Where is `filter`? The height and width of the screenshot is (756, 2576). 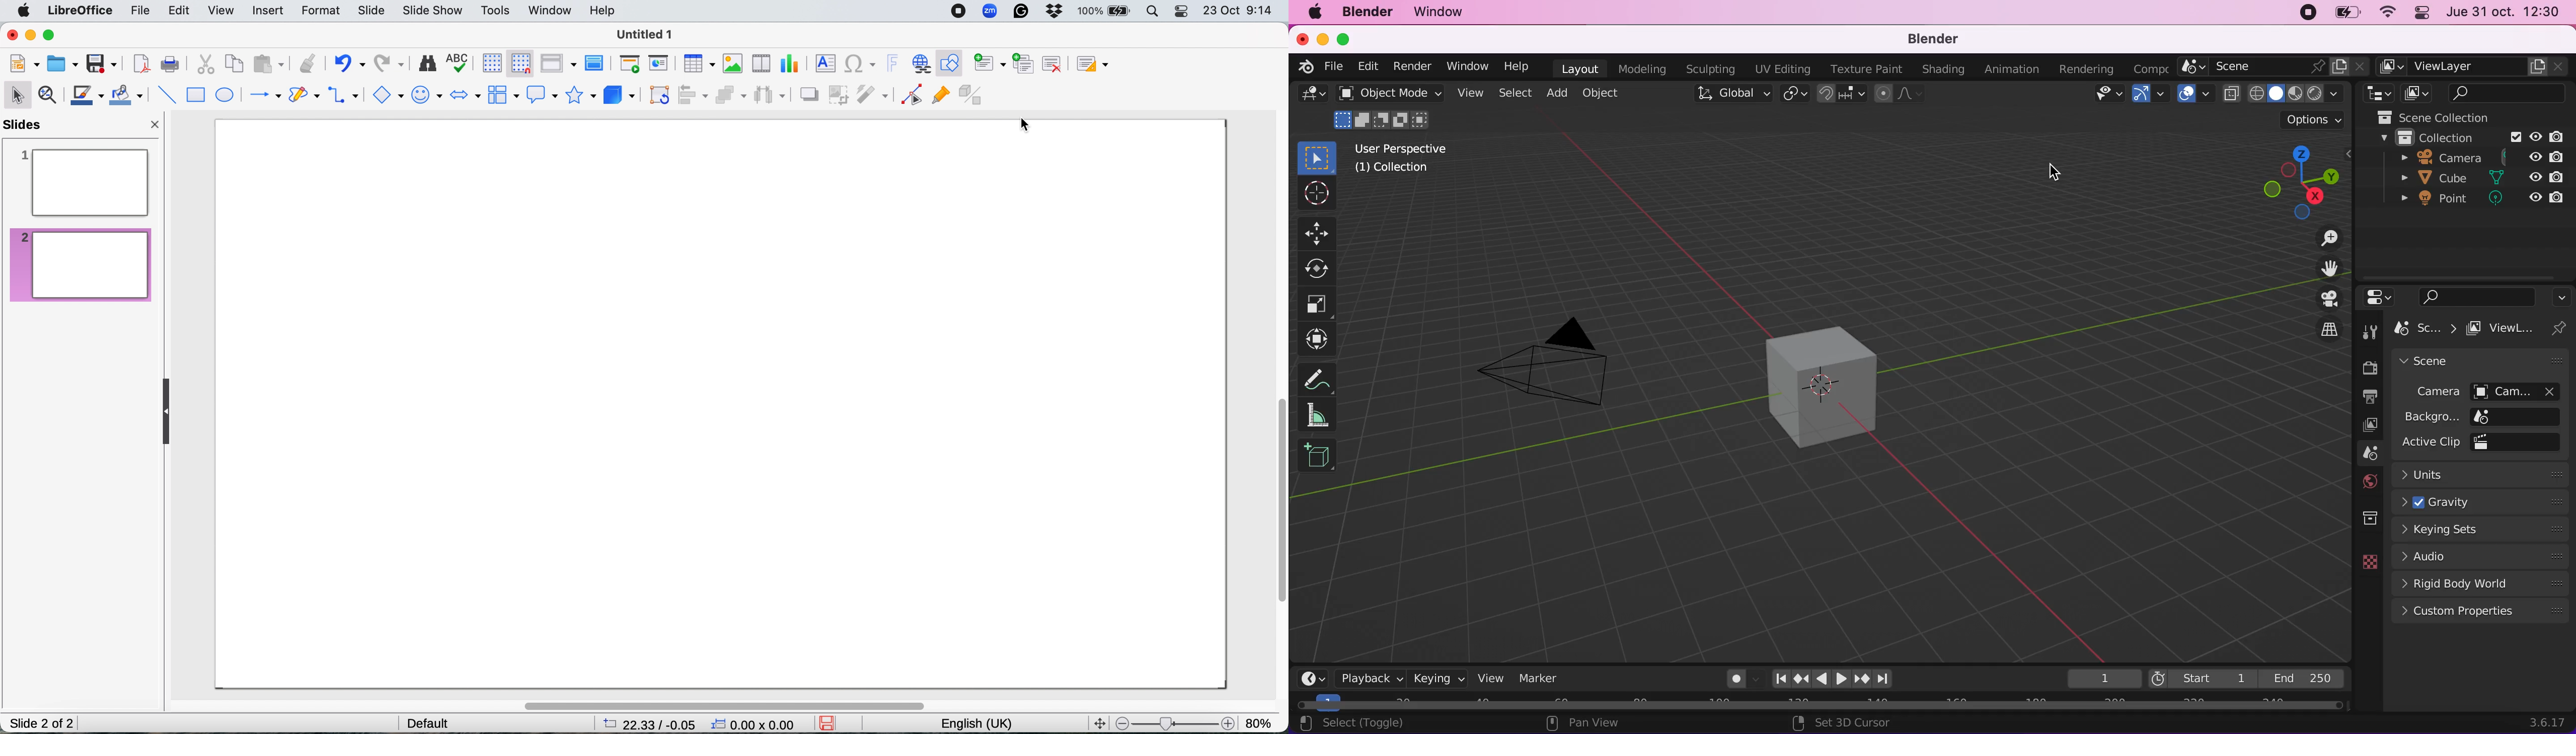
filter is located at coordinates (871, 94).